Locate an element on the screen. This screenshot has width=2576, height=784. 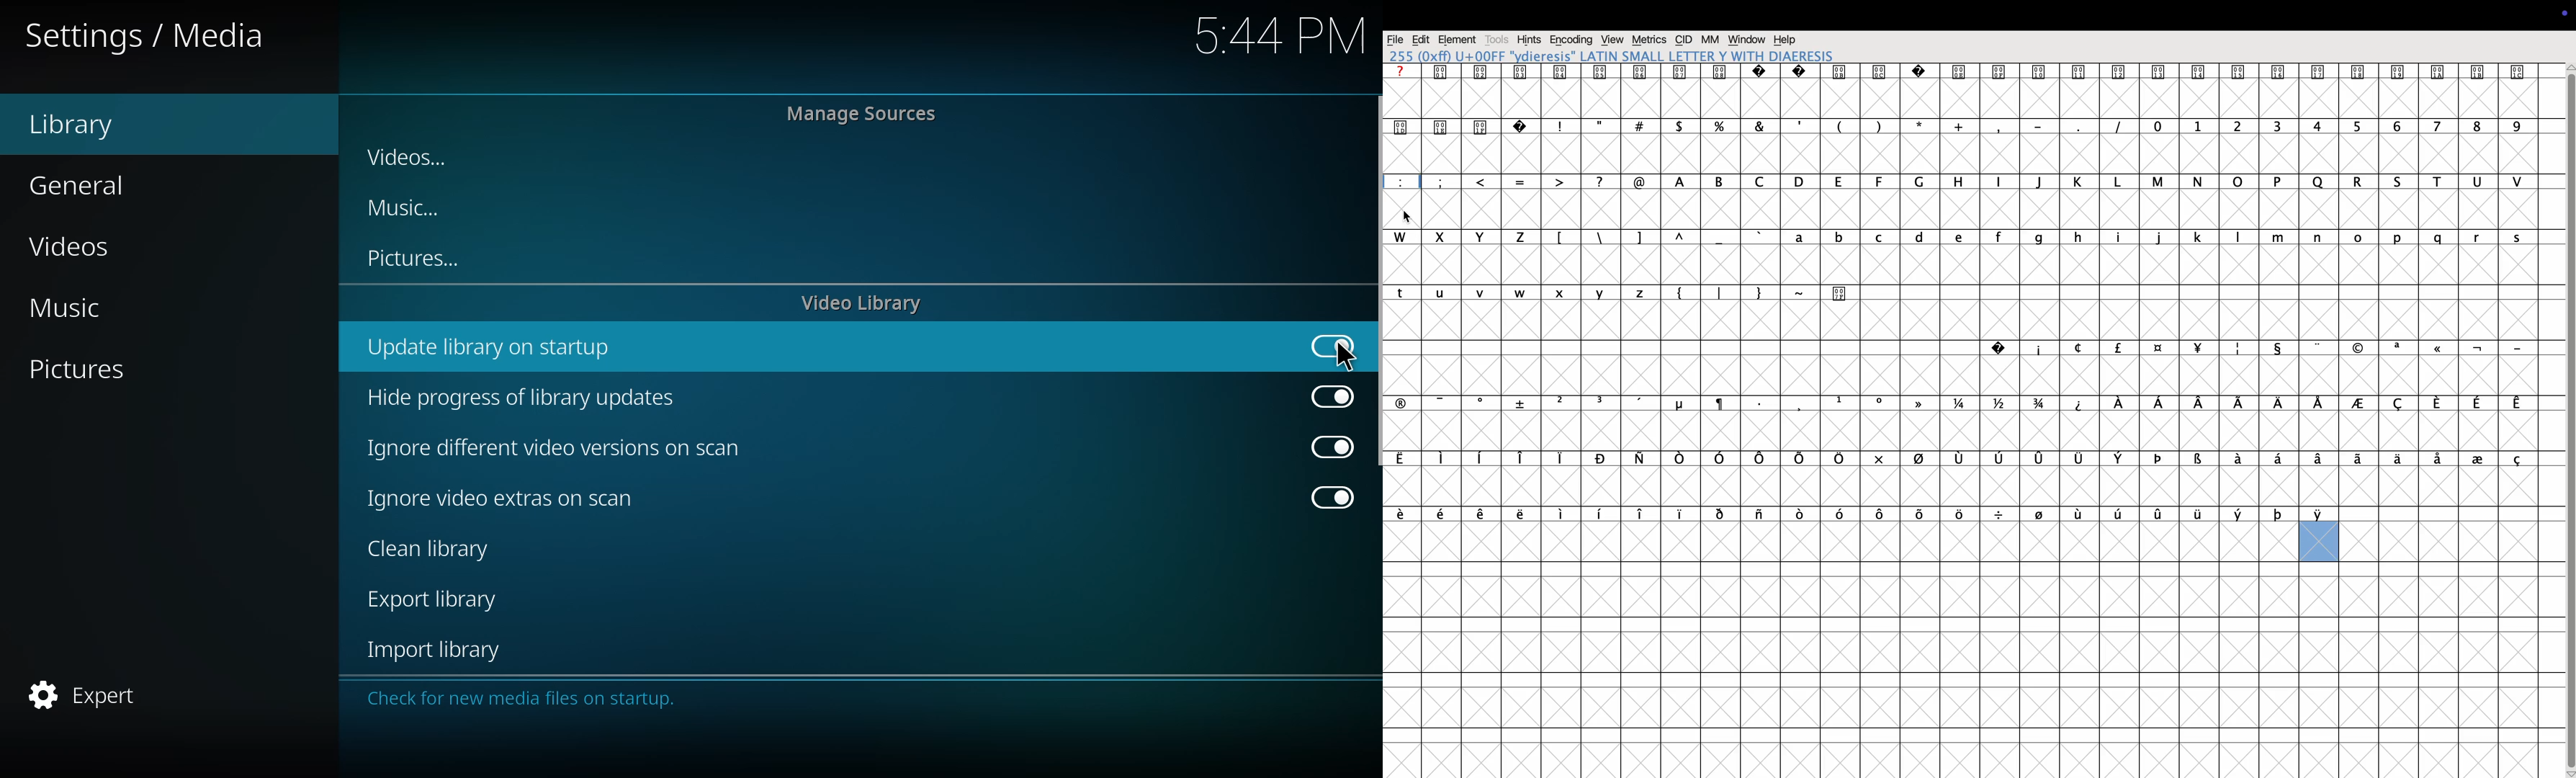
l is located at coordinates (2240, 257).